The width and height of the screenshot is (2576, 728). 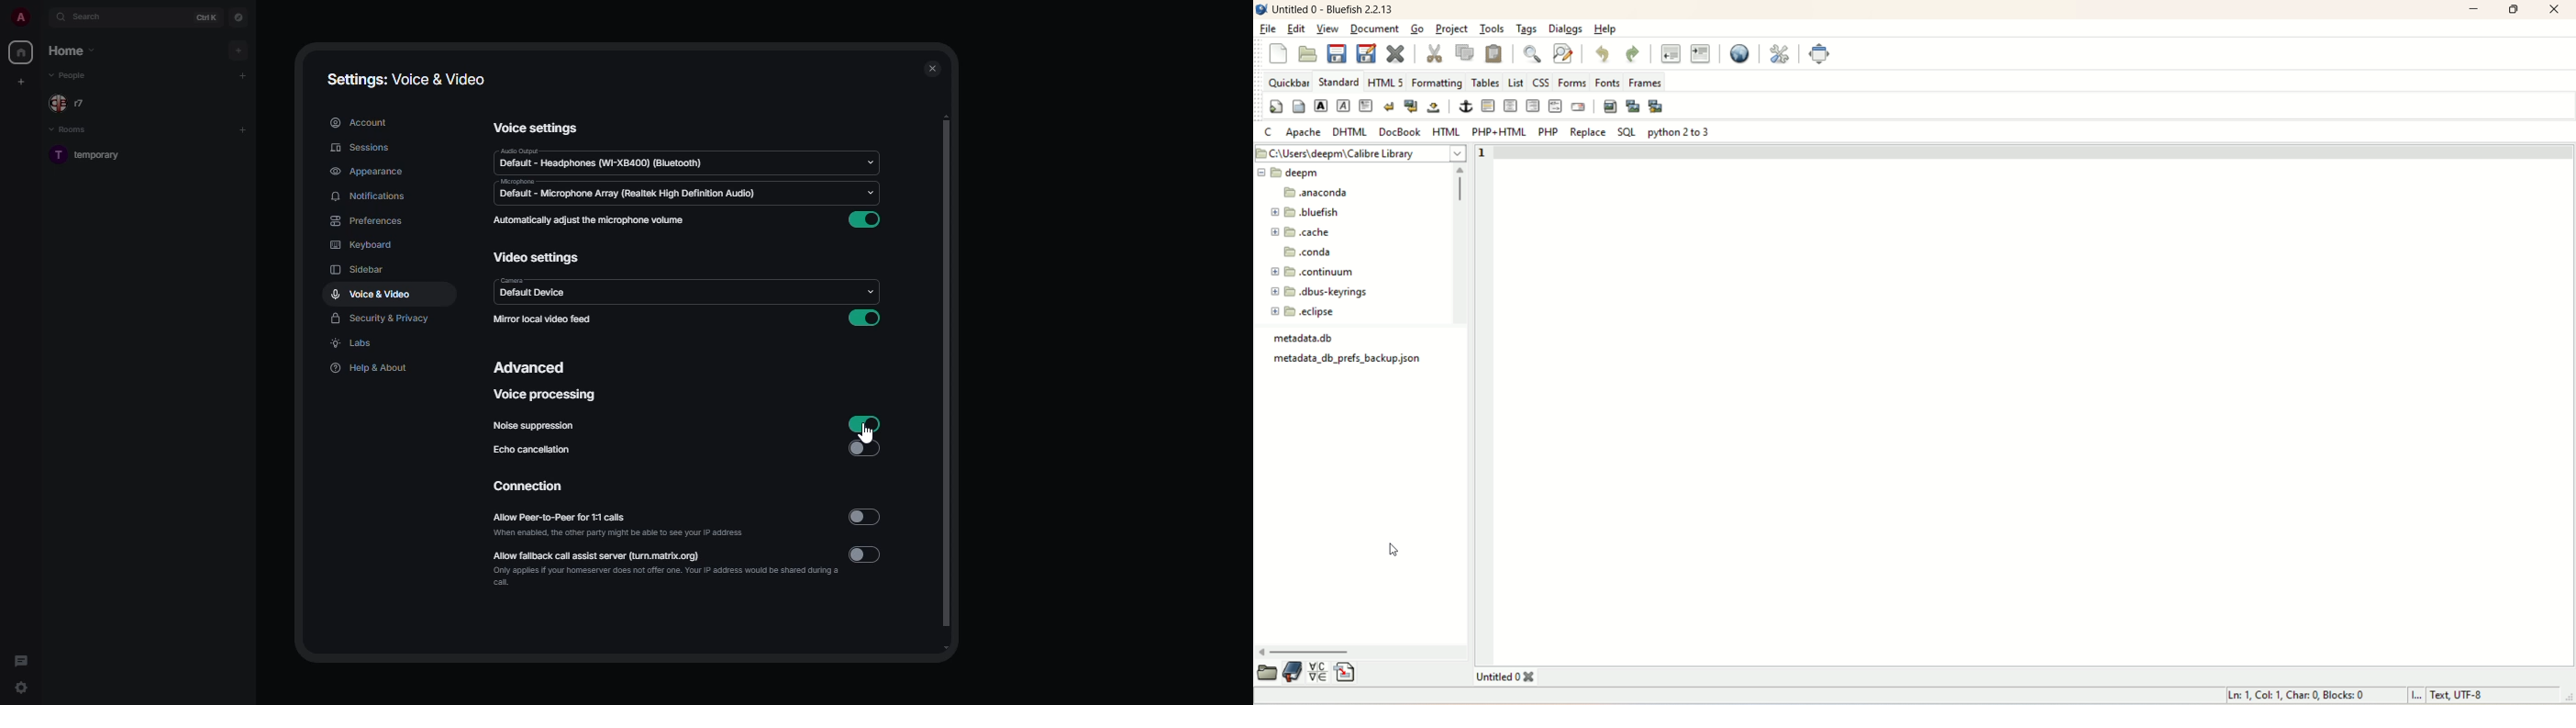 What do you see at coordinates (1564, 54) in the screenshot?
I see `advance find and replace` at bounding box center [1564, 54].